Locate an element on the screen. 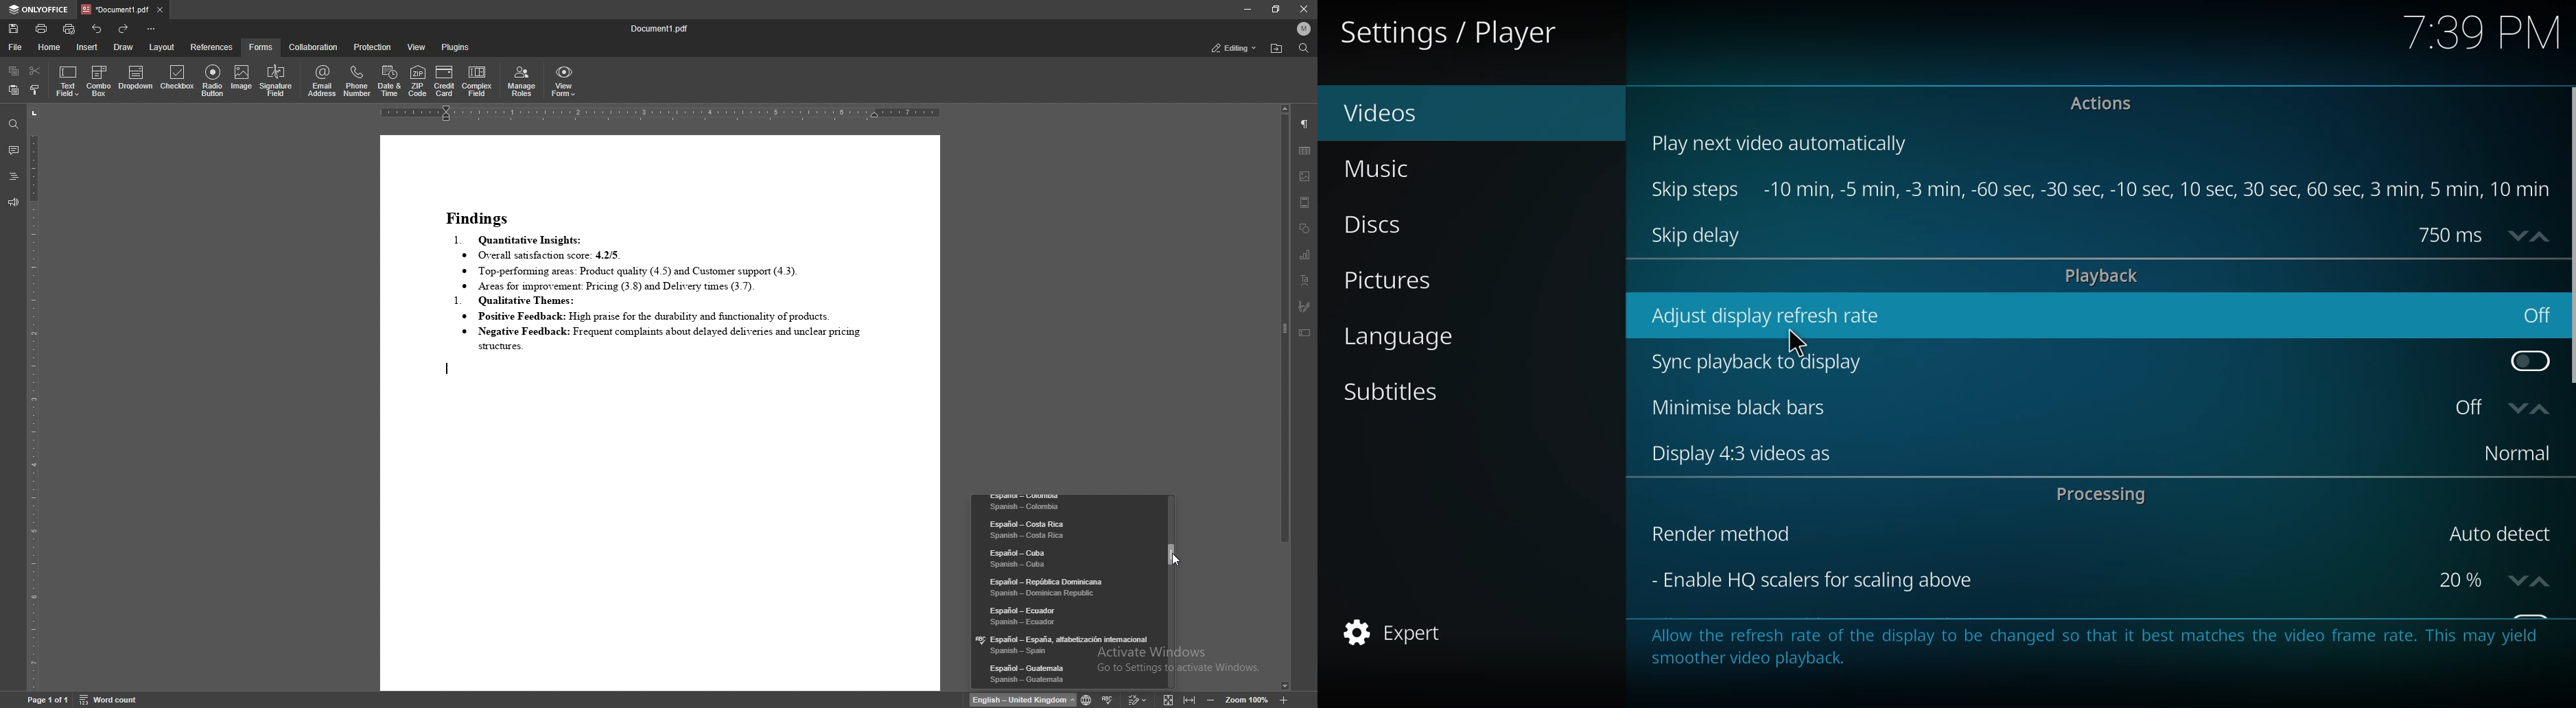  cursor is located at coordinates (1799, 341).